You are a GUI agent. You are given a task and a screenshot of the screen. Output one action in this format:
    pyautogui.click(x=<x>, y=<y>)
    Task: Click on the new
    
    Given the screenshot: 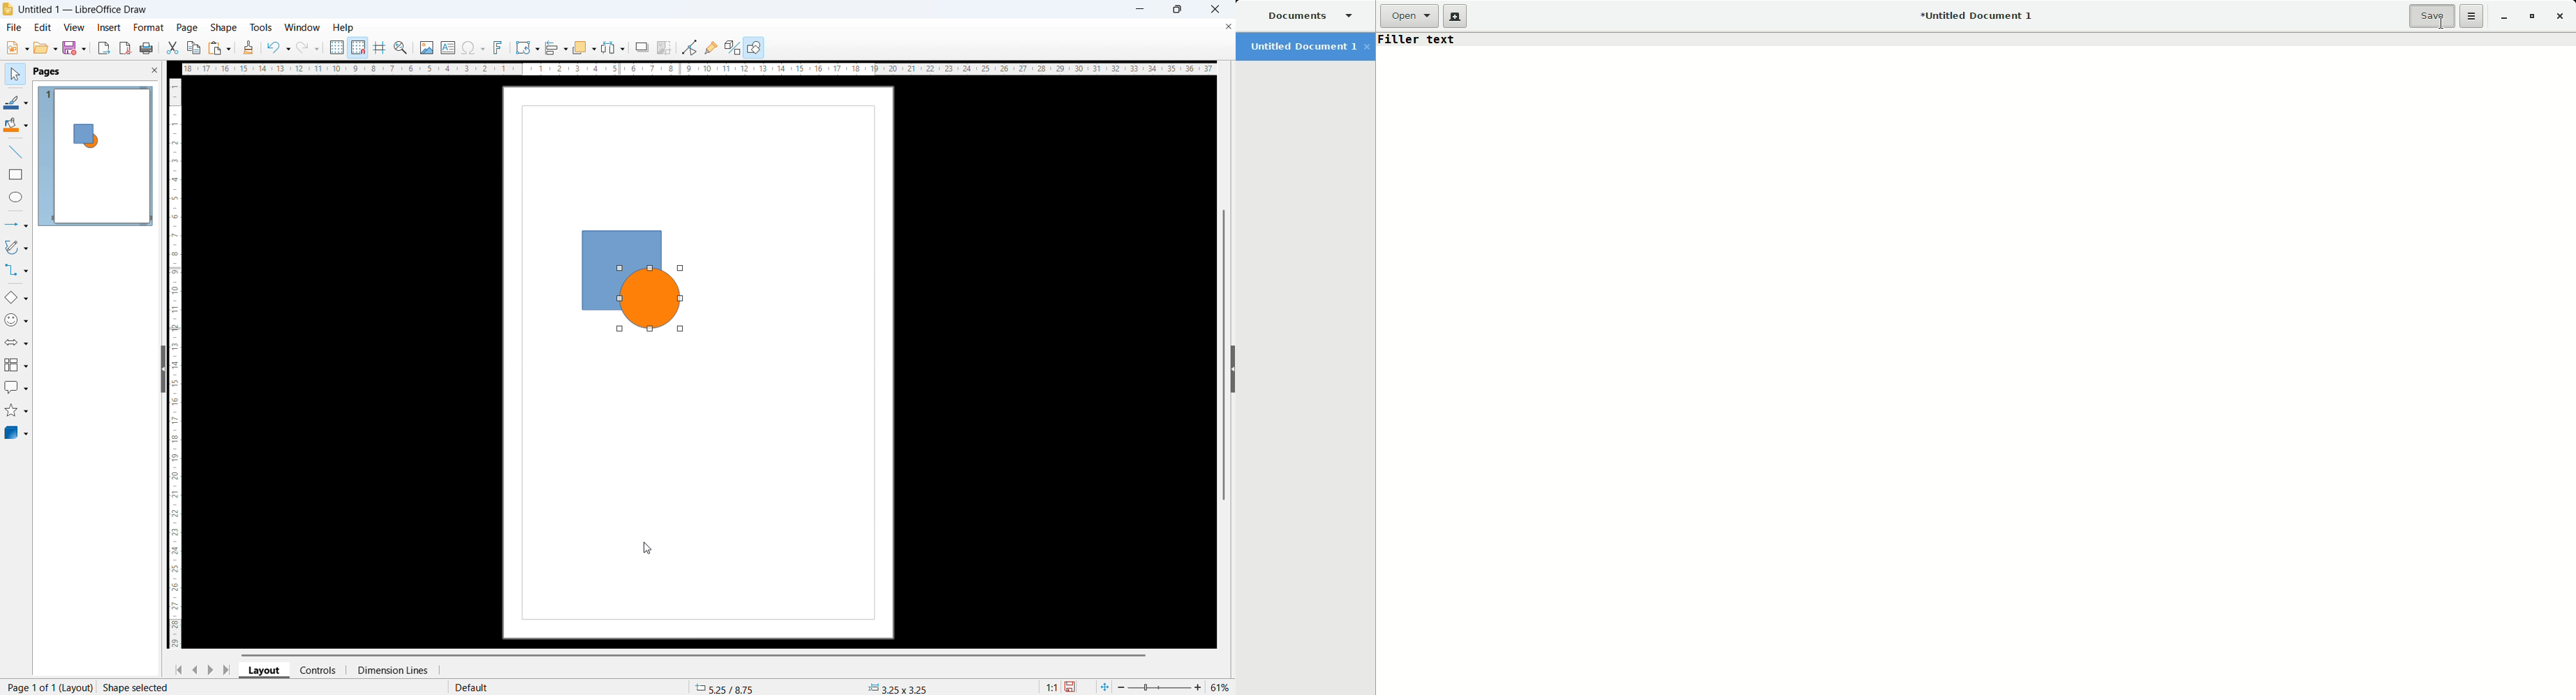 What is the action you would take?
    pyautogui.click(x=17, y=48)
    